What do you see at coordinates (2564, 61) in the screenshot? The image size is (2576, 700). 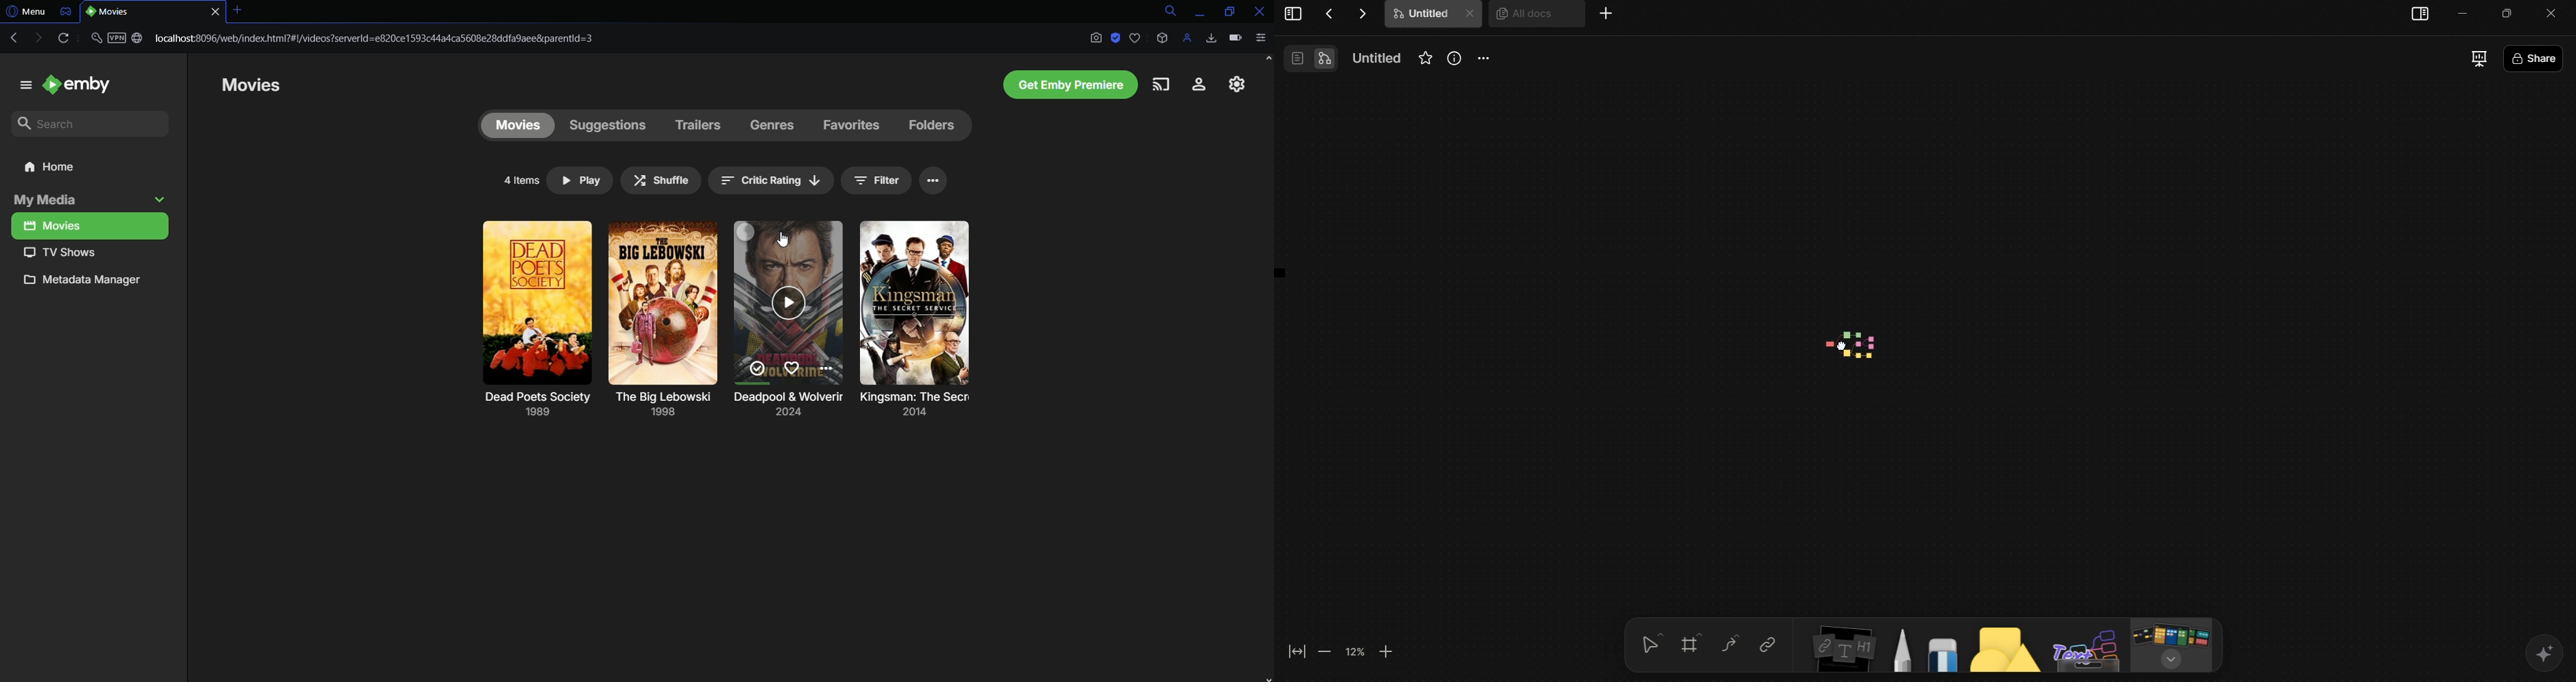 I see `Share` at bounding box center [2564, 61].